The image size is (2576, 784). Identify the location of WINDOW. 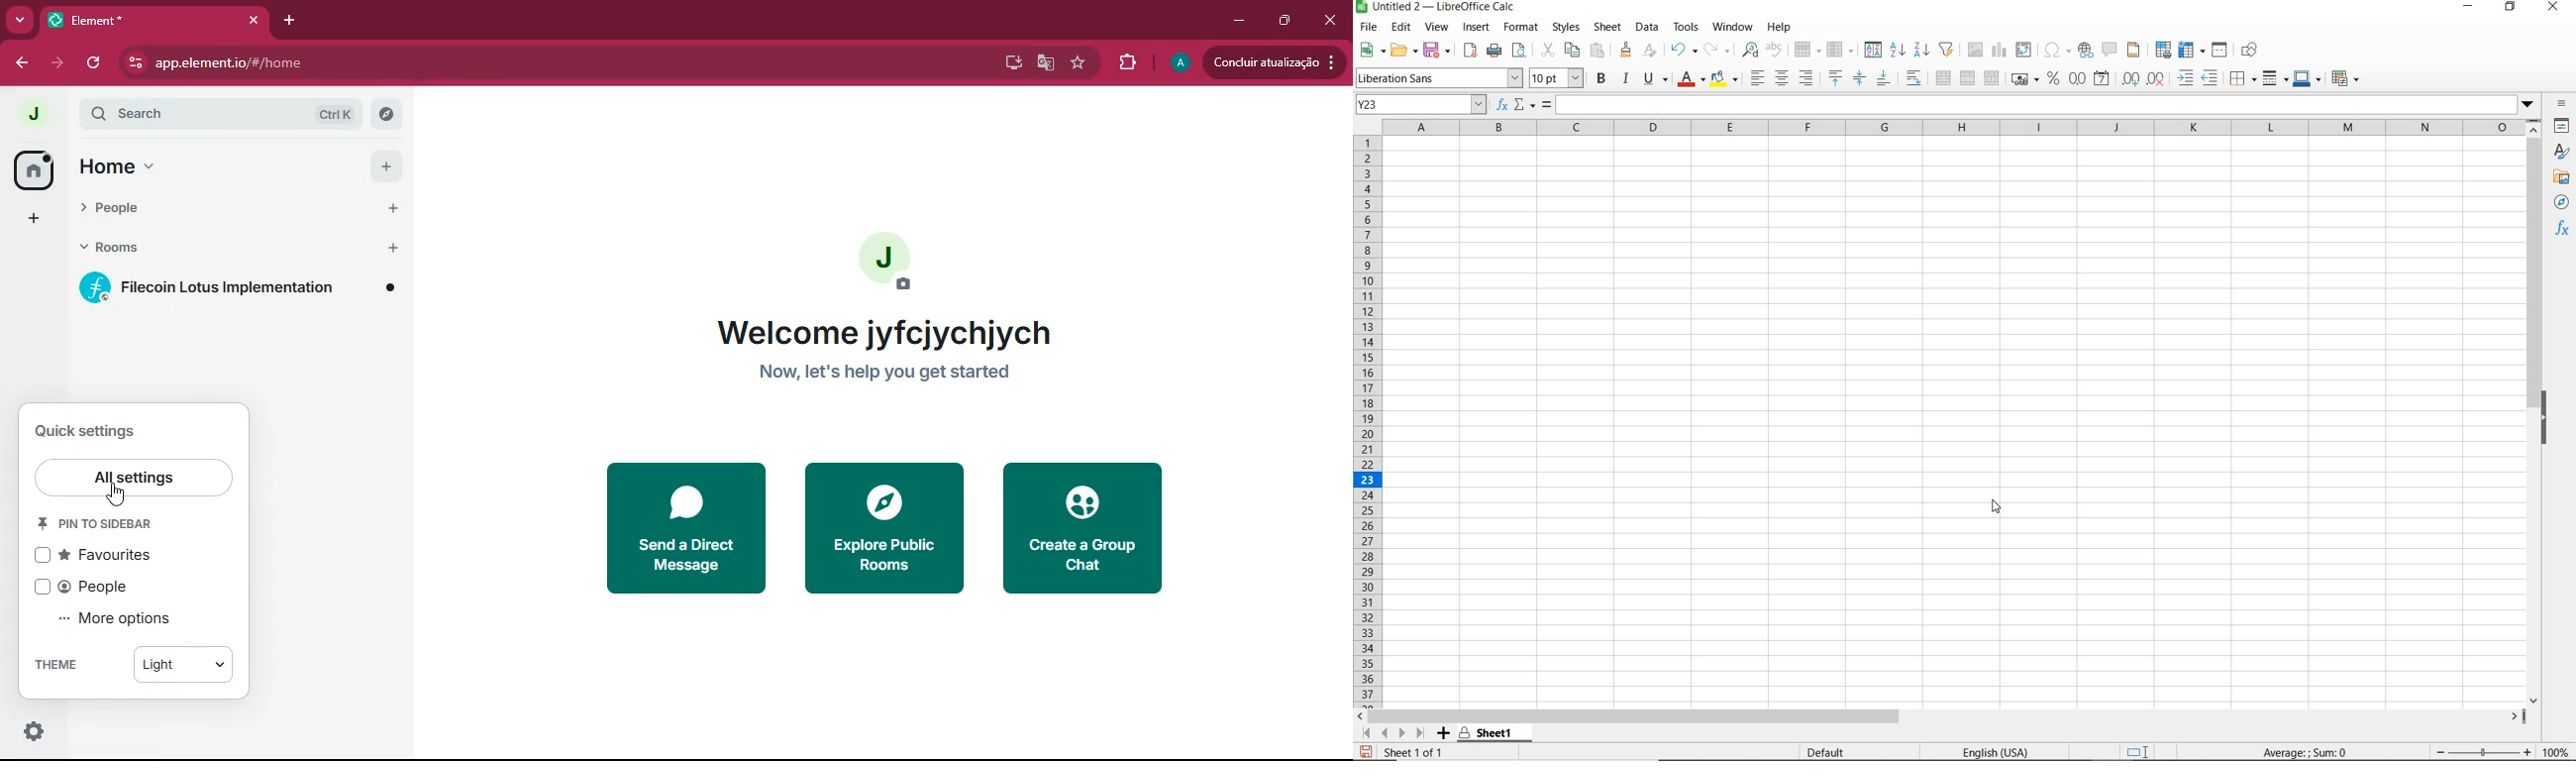
(1731, 27).